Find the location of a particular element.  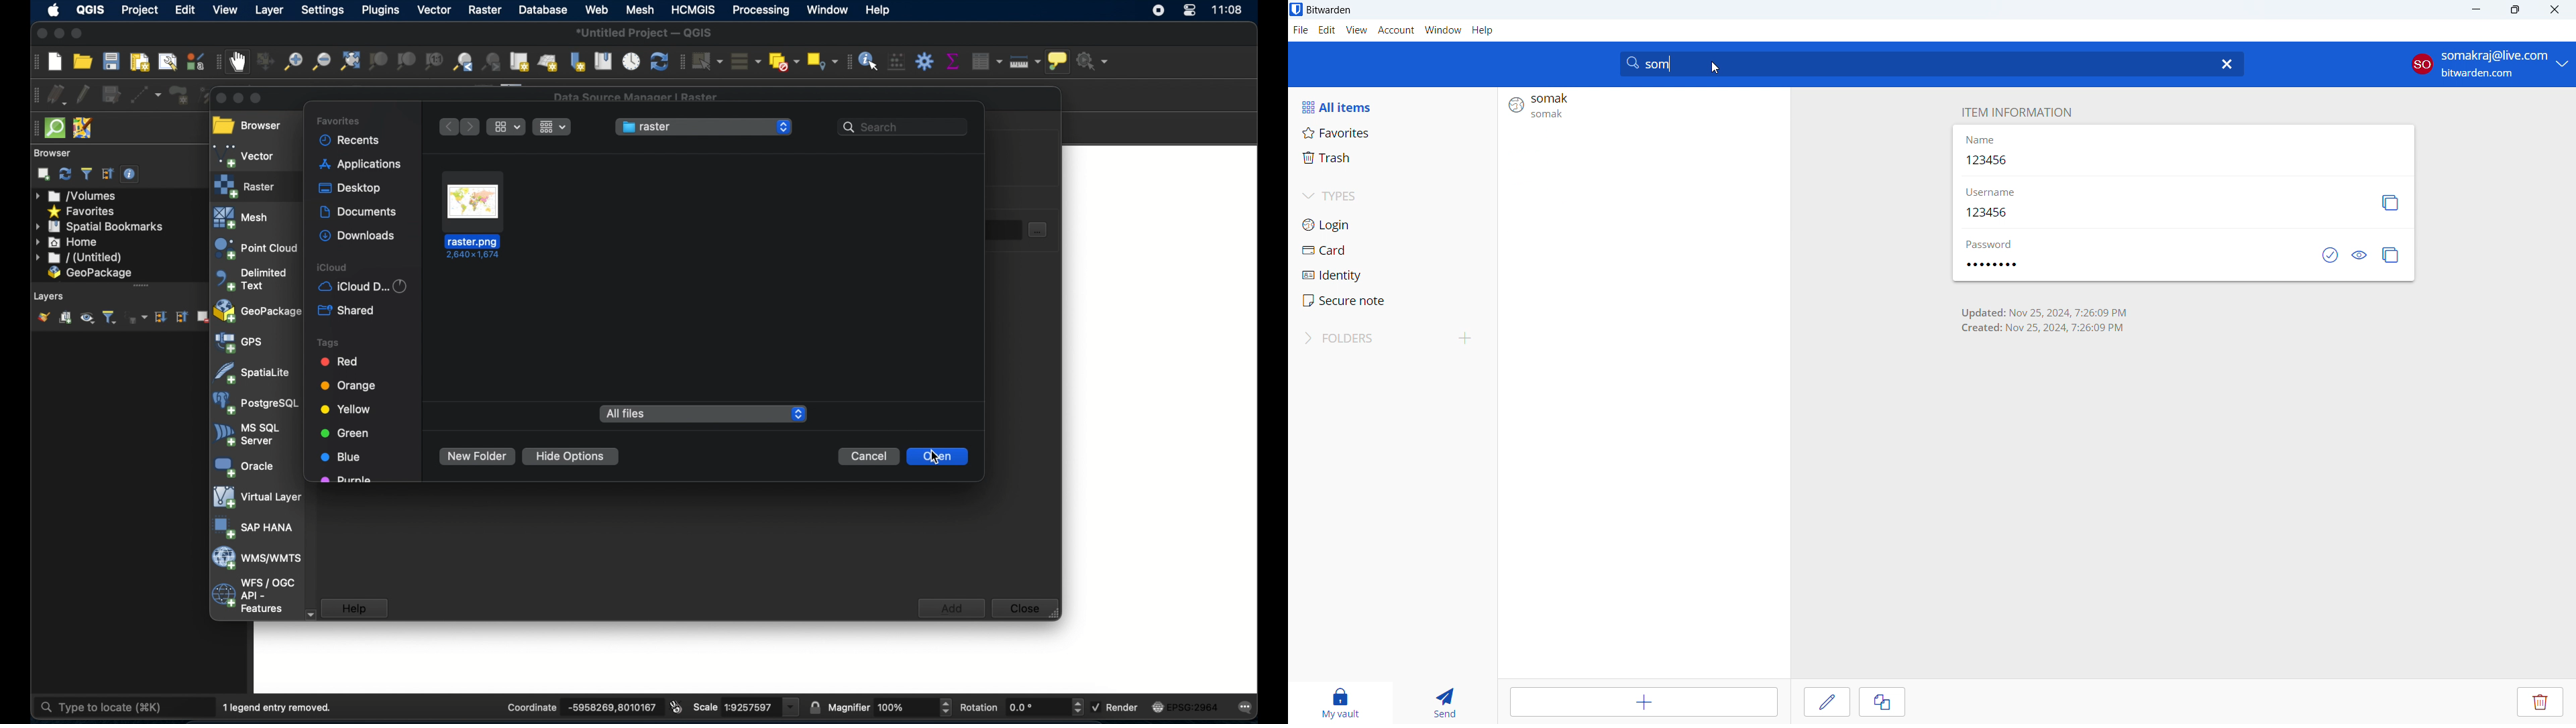

ms sql server is located at coordinates (251, 434).